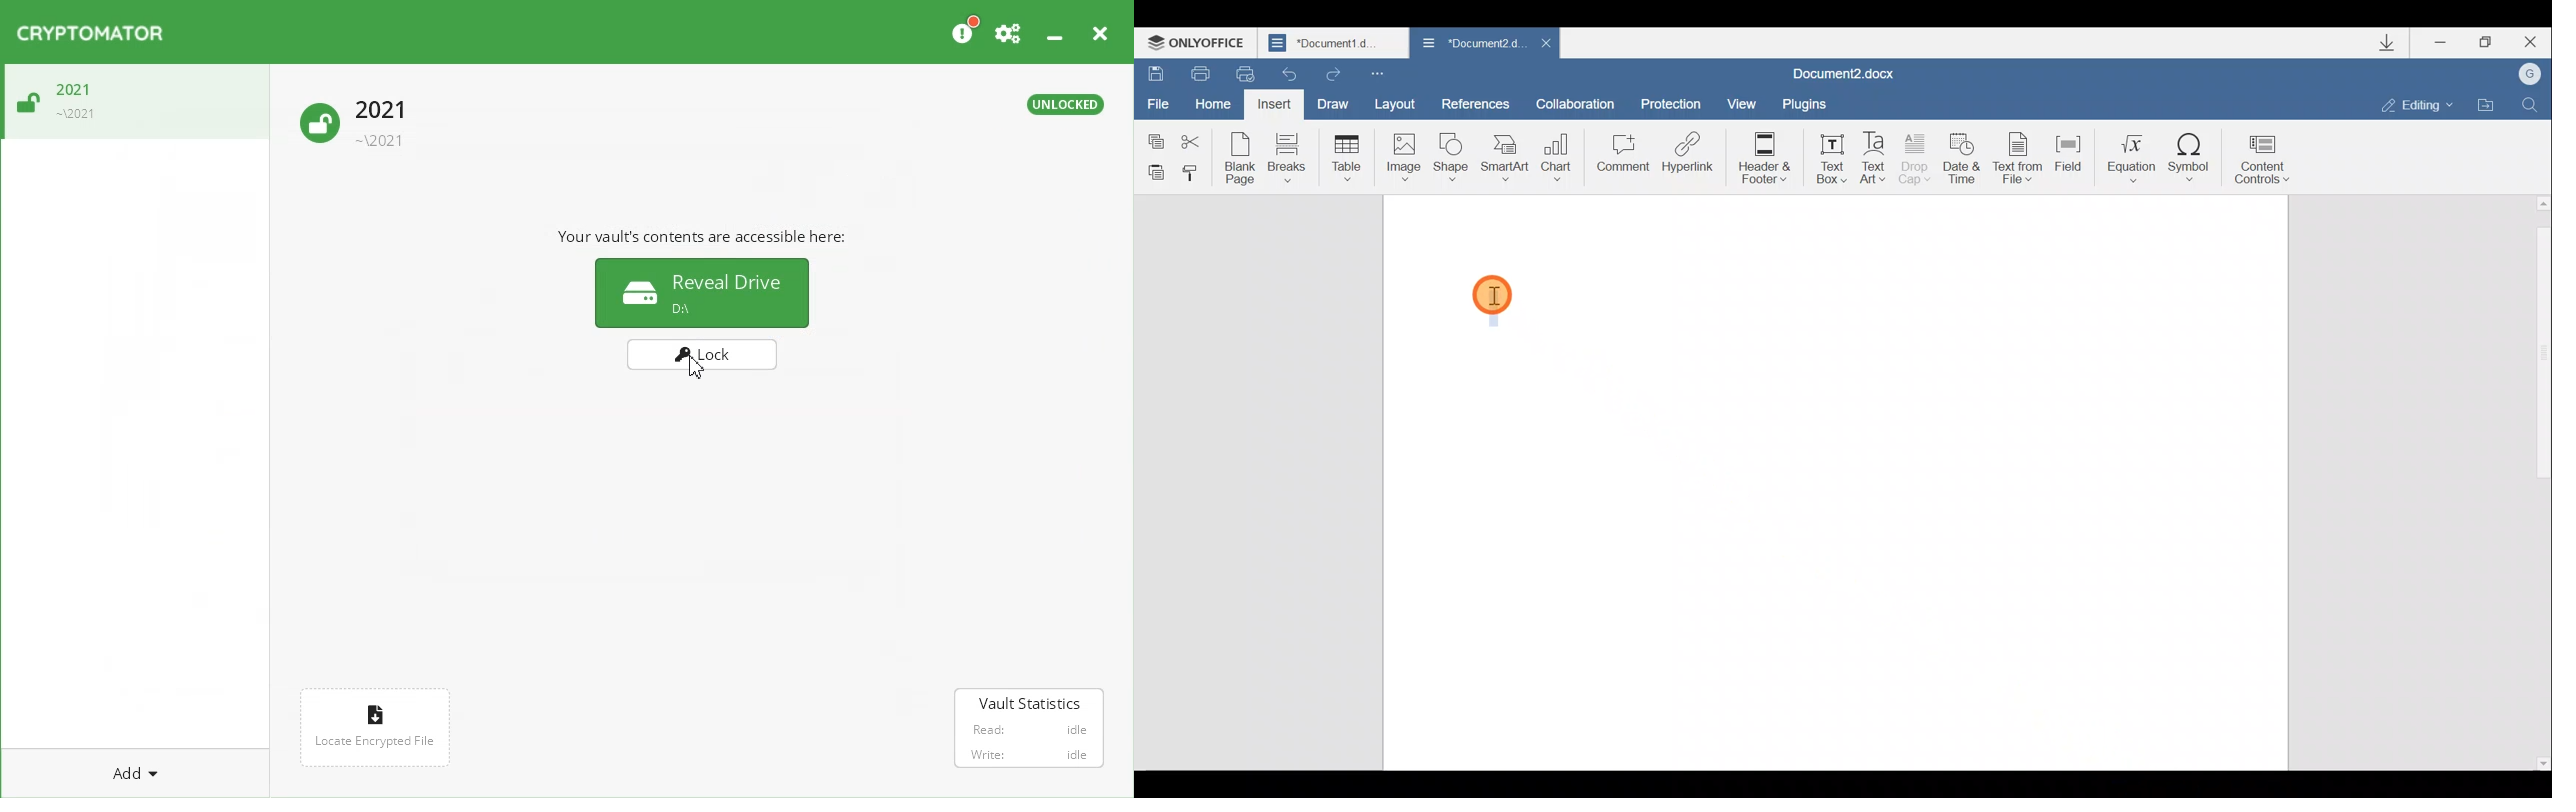 The image size is (2576, 812). I want to click on Save, so click(1155, 69).